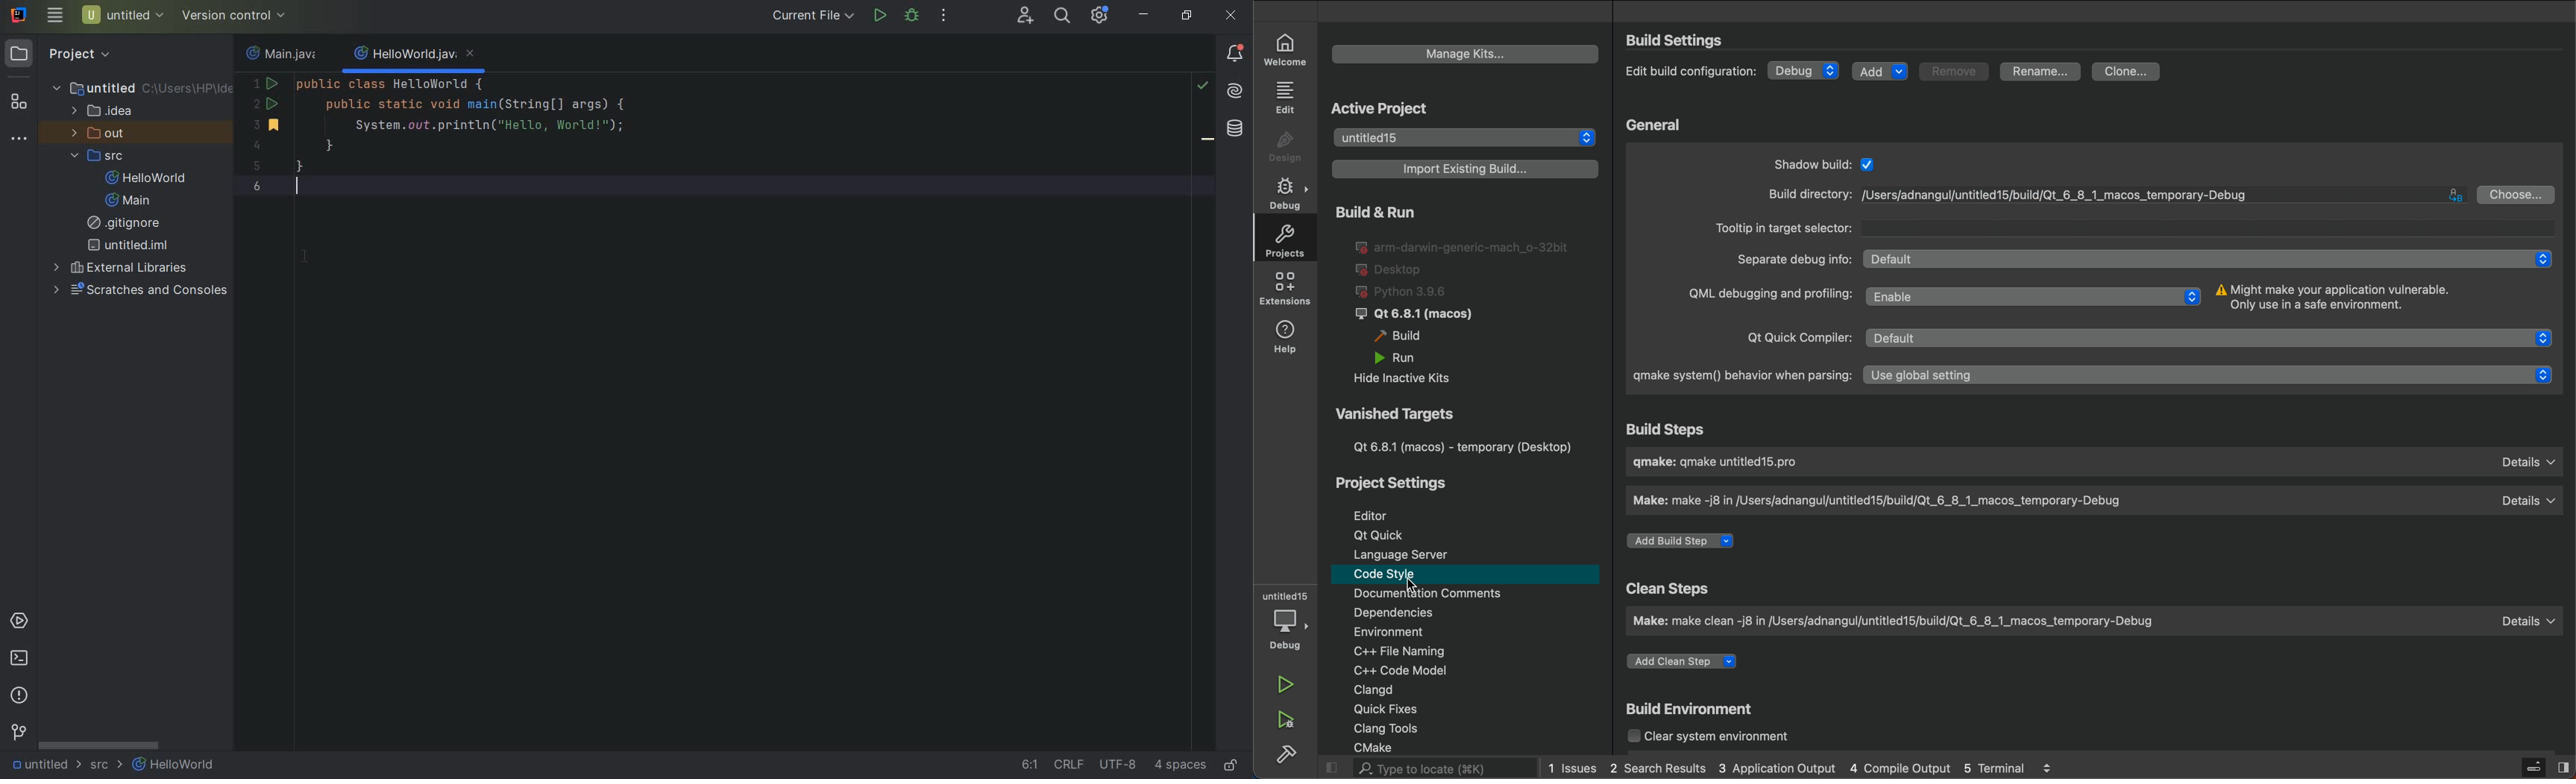 The image size is (2576, 784). What do you see at coordinates (1700, 707) in the screenshot?
I see `build` at bounding box center [1700, 707].